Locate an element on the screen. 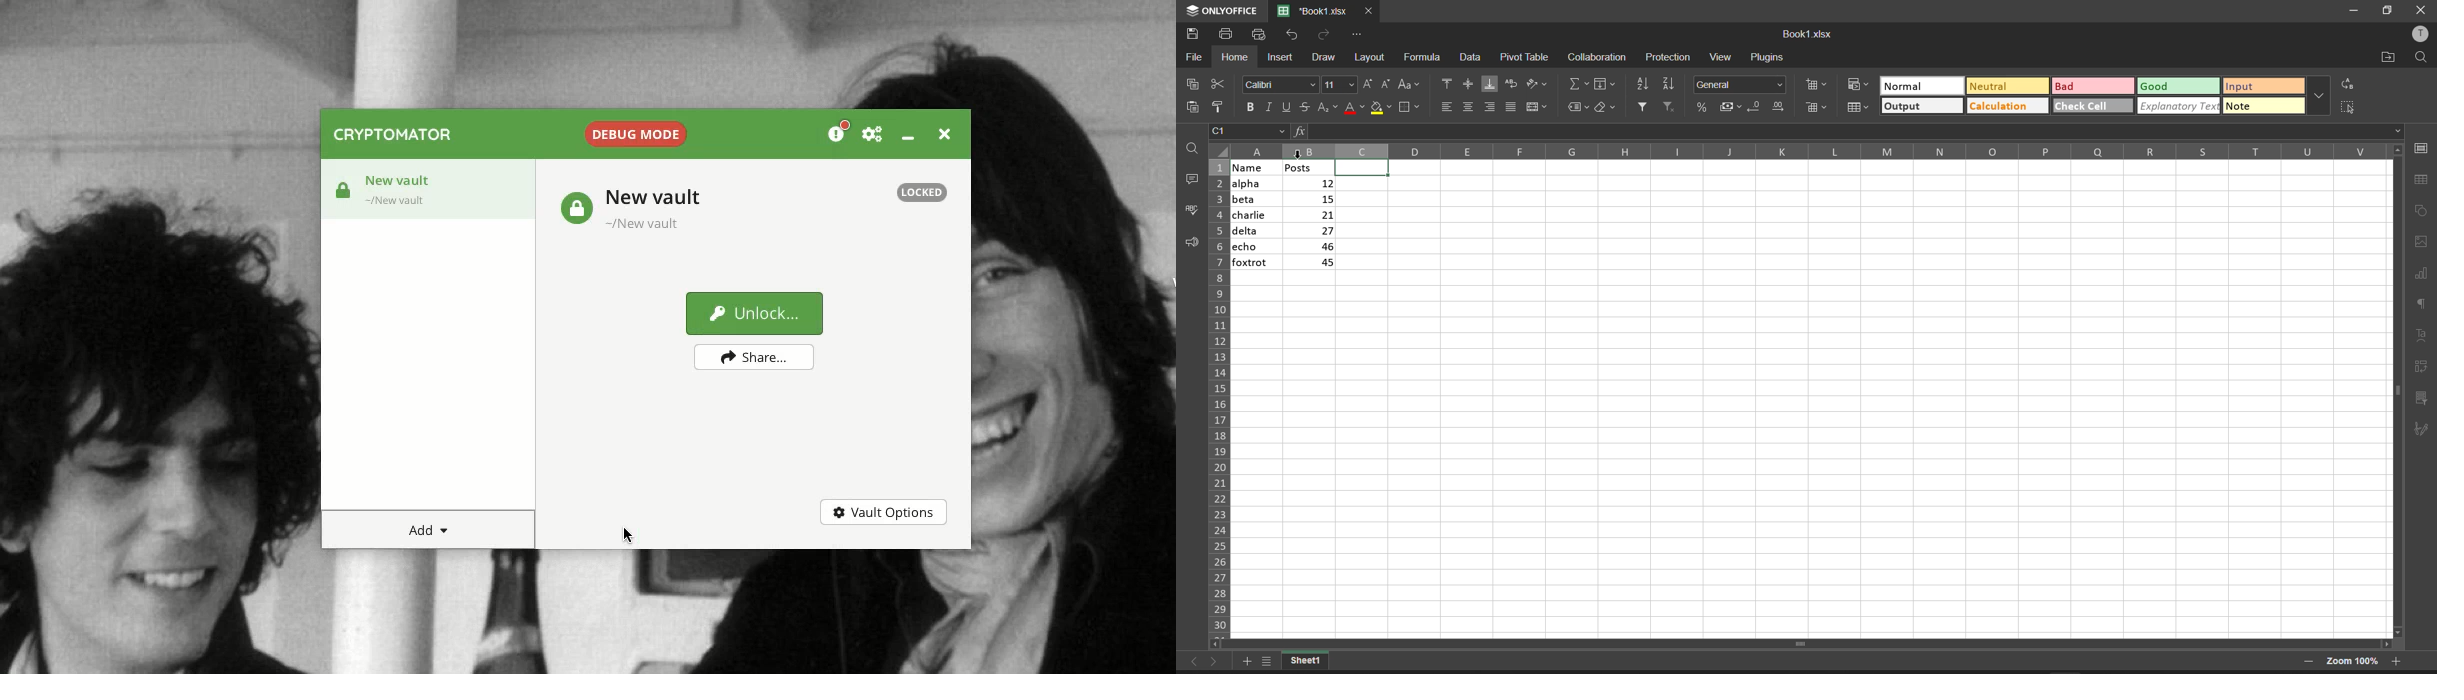 Image resolution: width=2464 pixels, height=700 pixels. orientation is located at coordinates (1541, 83).